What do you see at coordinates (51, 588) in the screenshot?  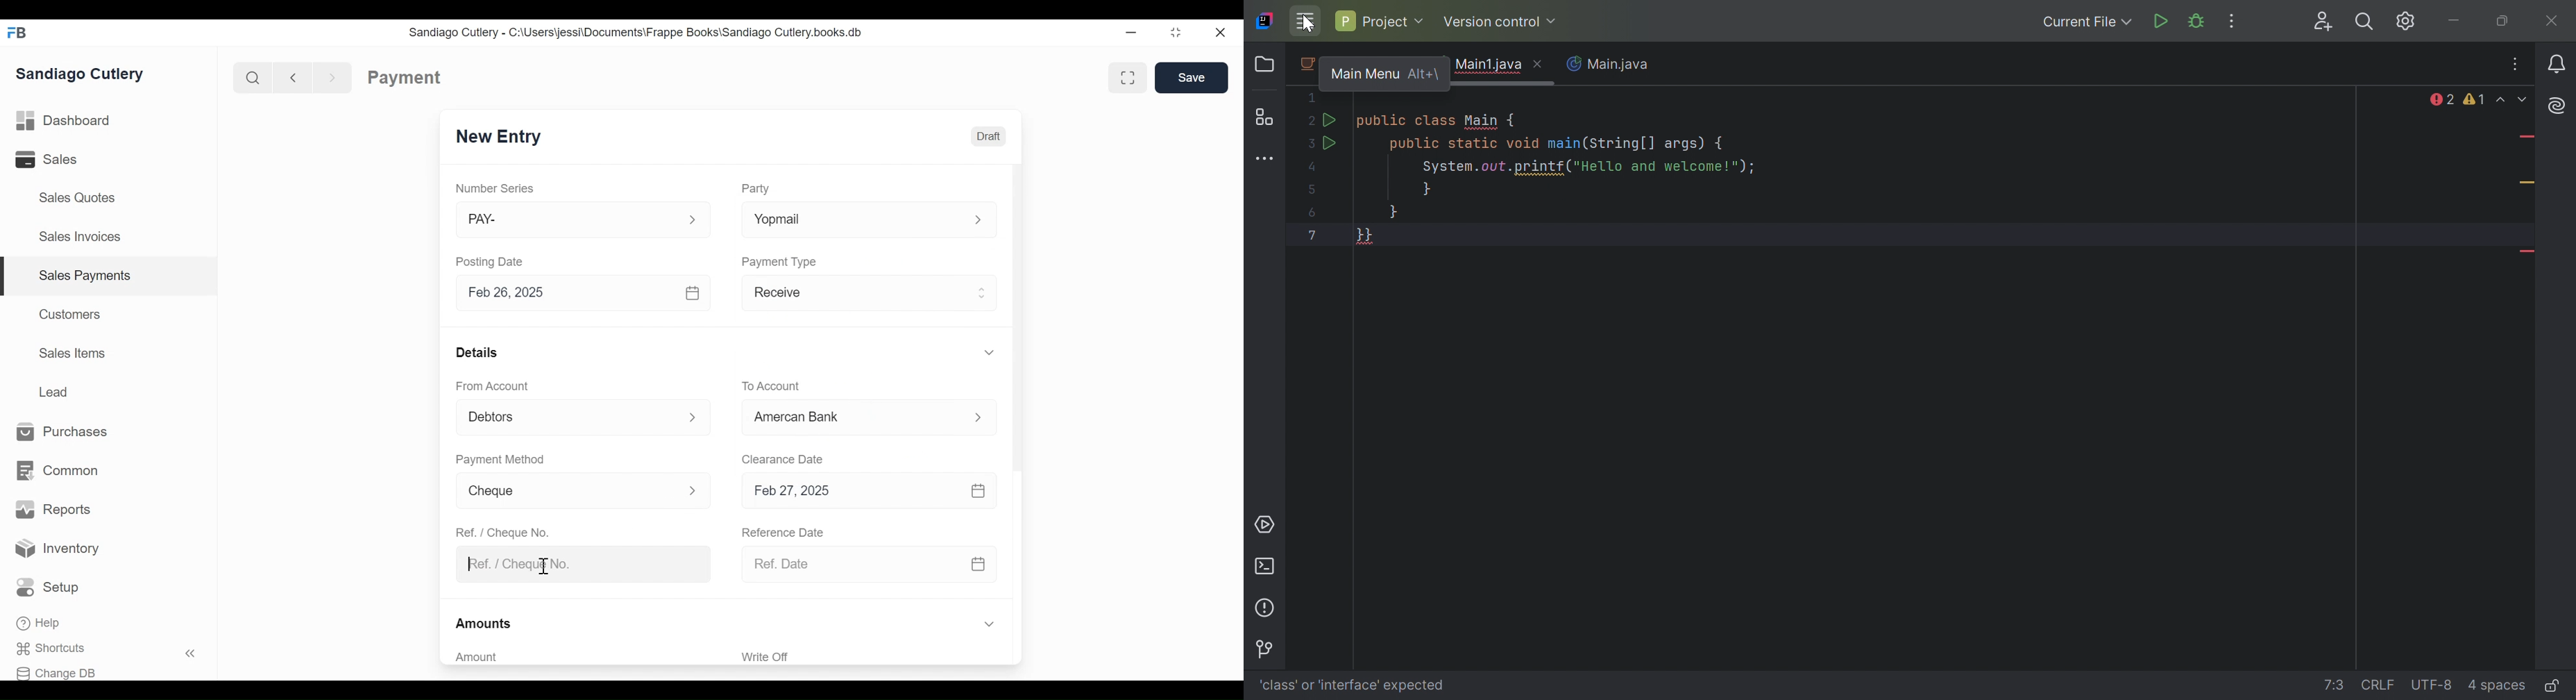 I see `Setup` at bounding box center [51, 588].